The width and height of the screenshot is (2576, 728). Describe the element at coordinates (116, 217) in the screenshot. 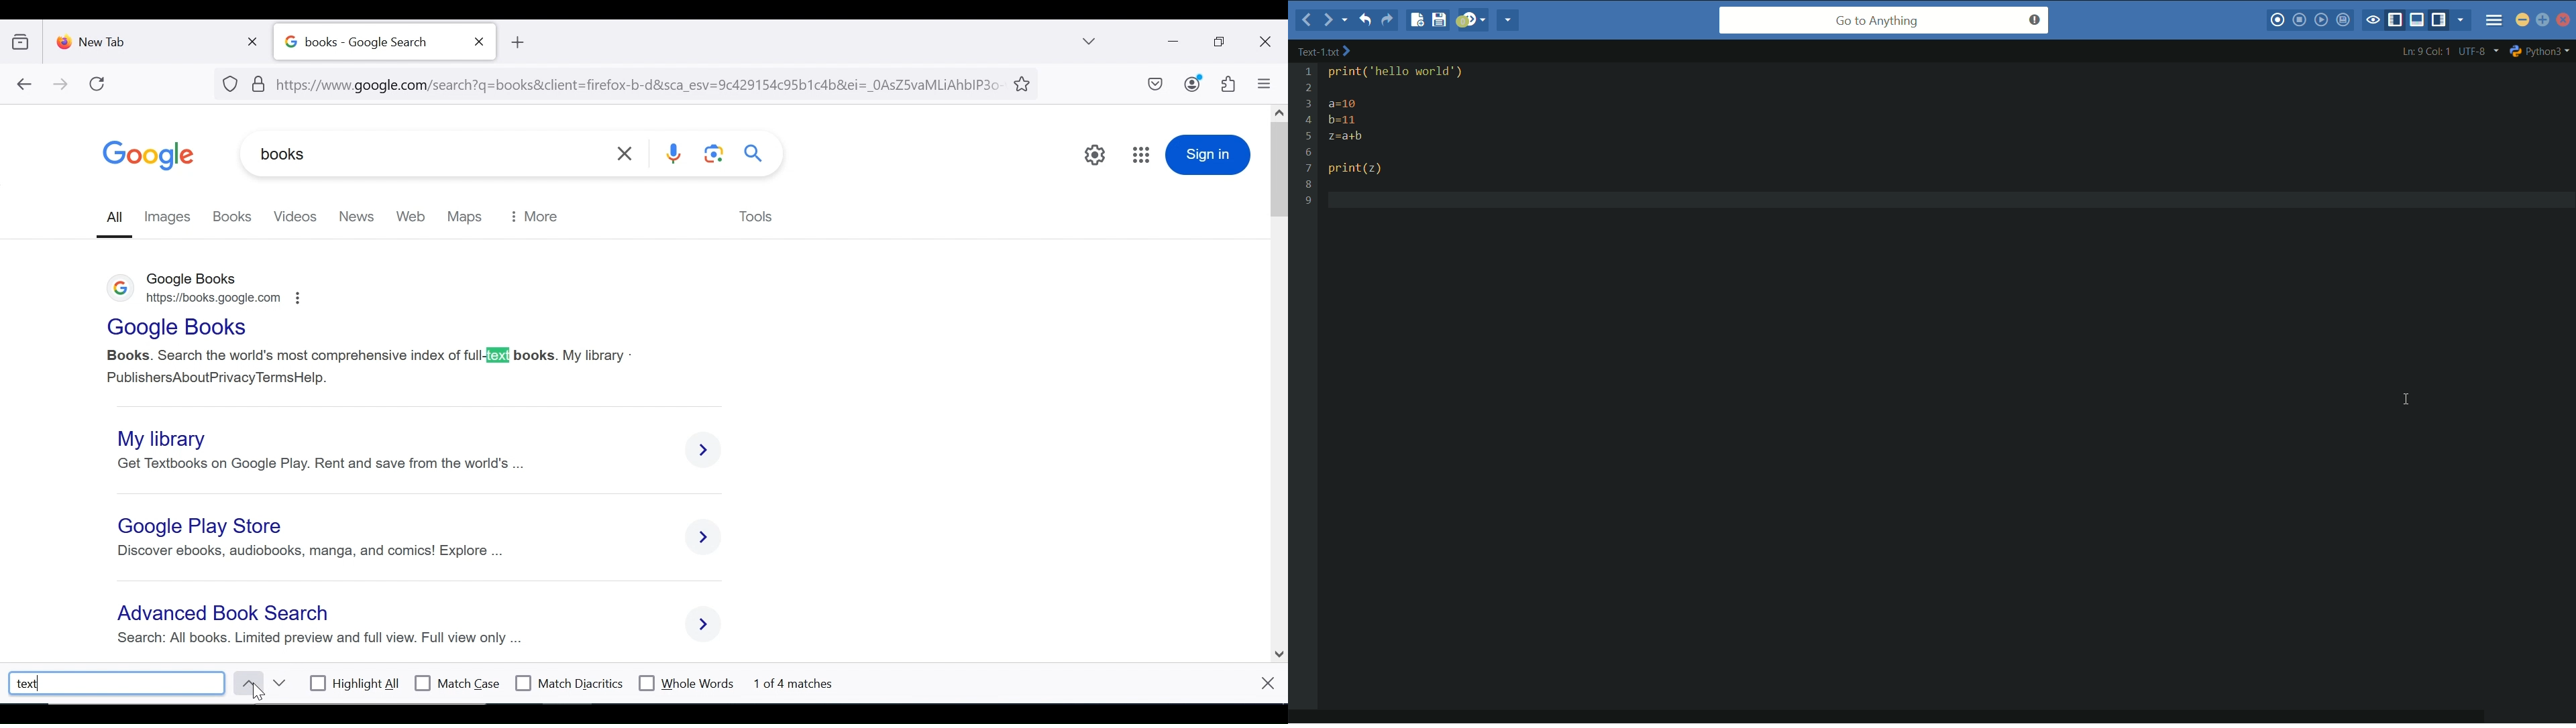

I see `all` at that location.